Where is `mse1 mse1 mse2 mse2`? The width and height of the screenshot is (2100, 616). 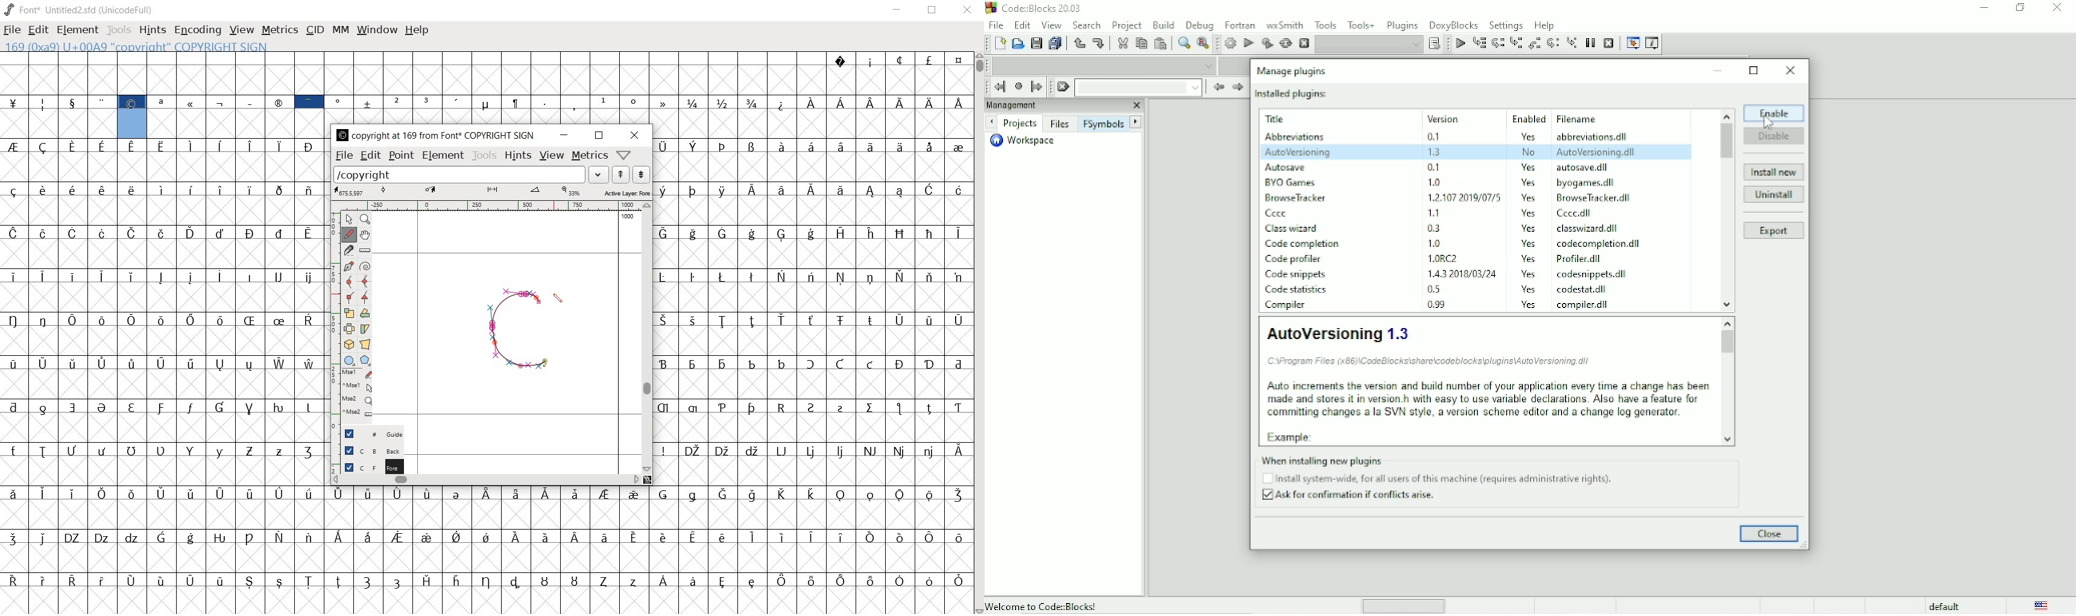
mse1 mse1 mse2 mse2 is located at coordinates (355, 394).